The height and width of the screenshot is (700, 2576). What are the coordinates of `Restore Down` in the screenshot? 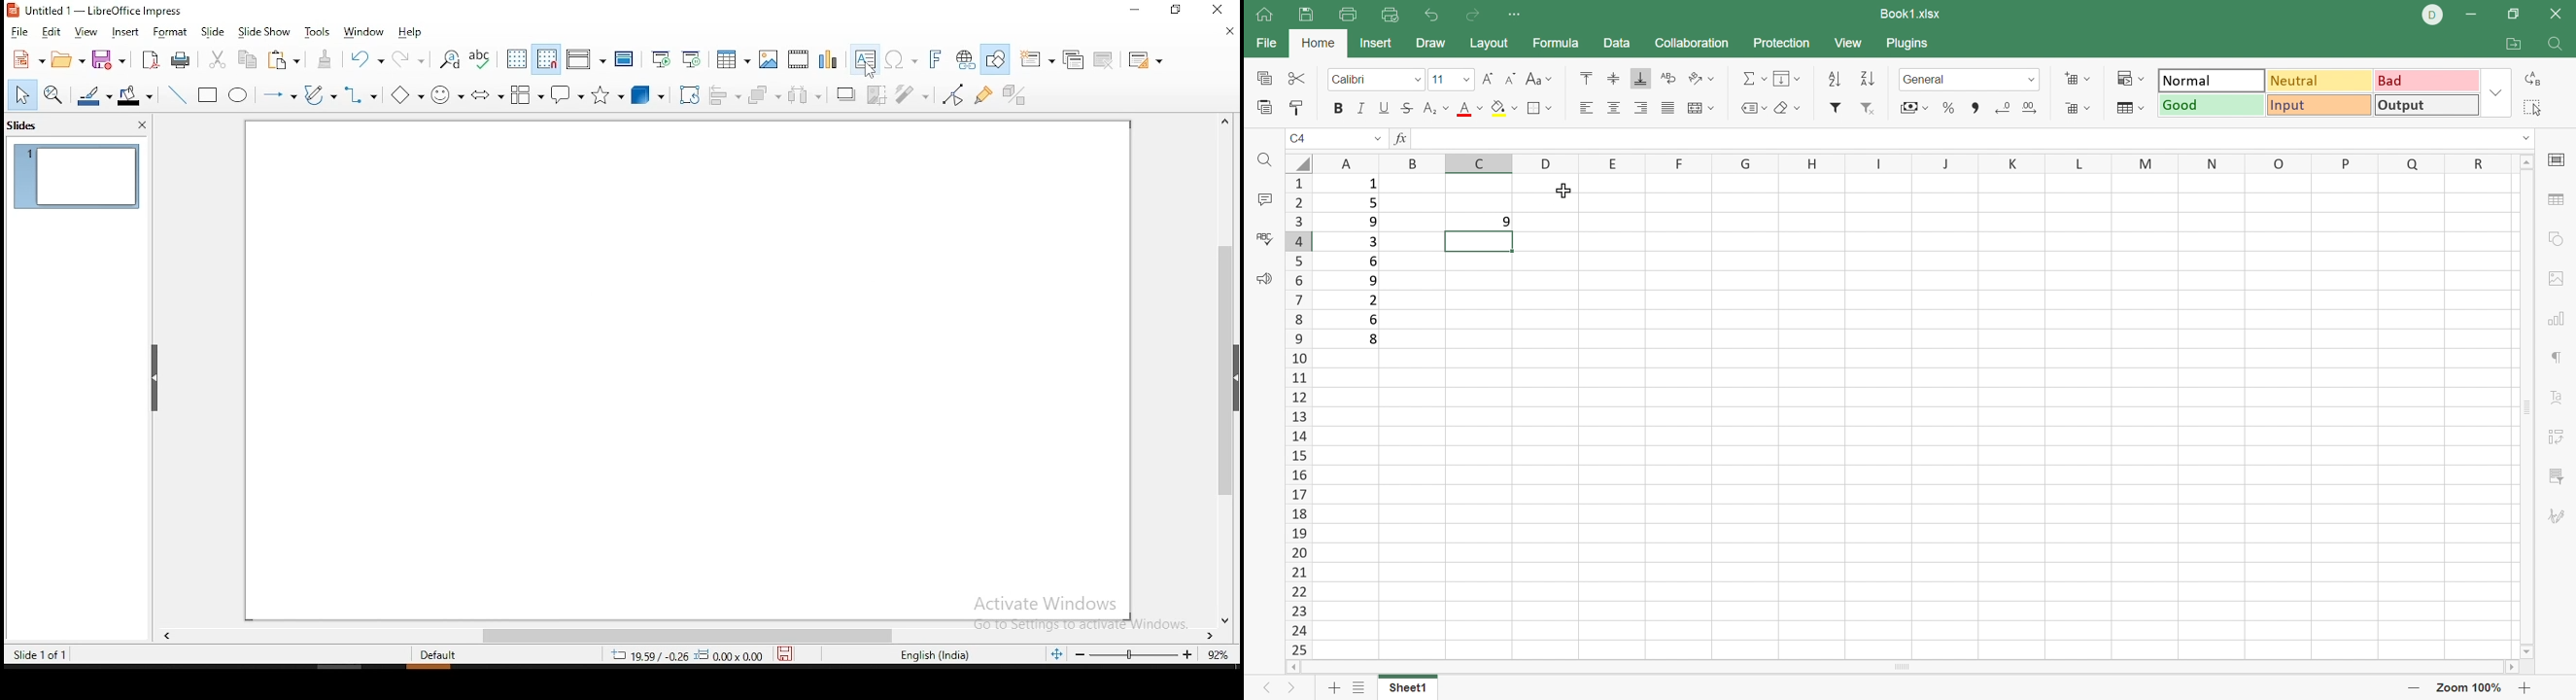 It's located at (2513, 12).